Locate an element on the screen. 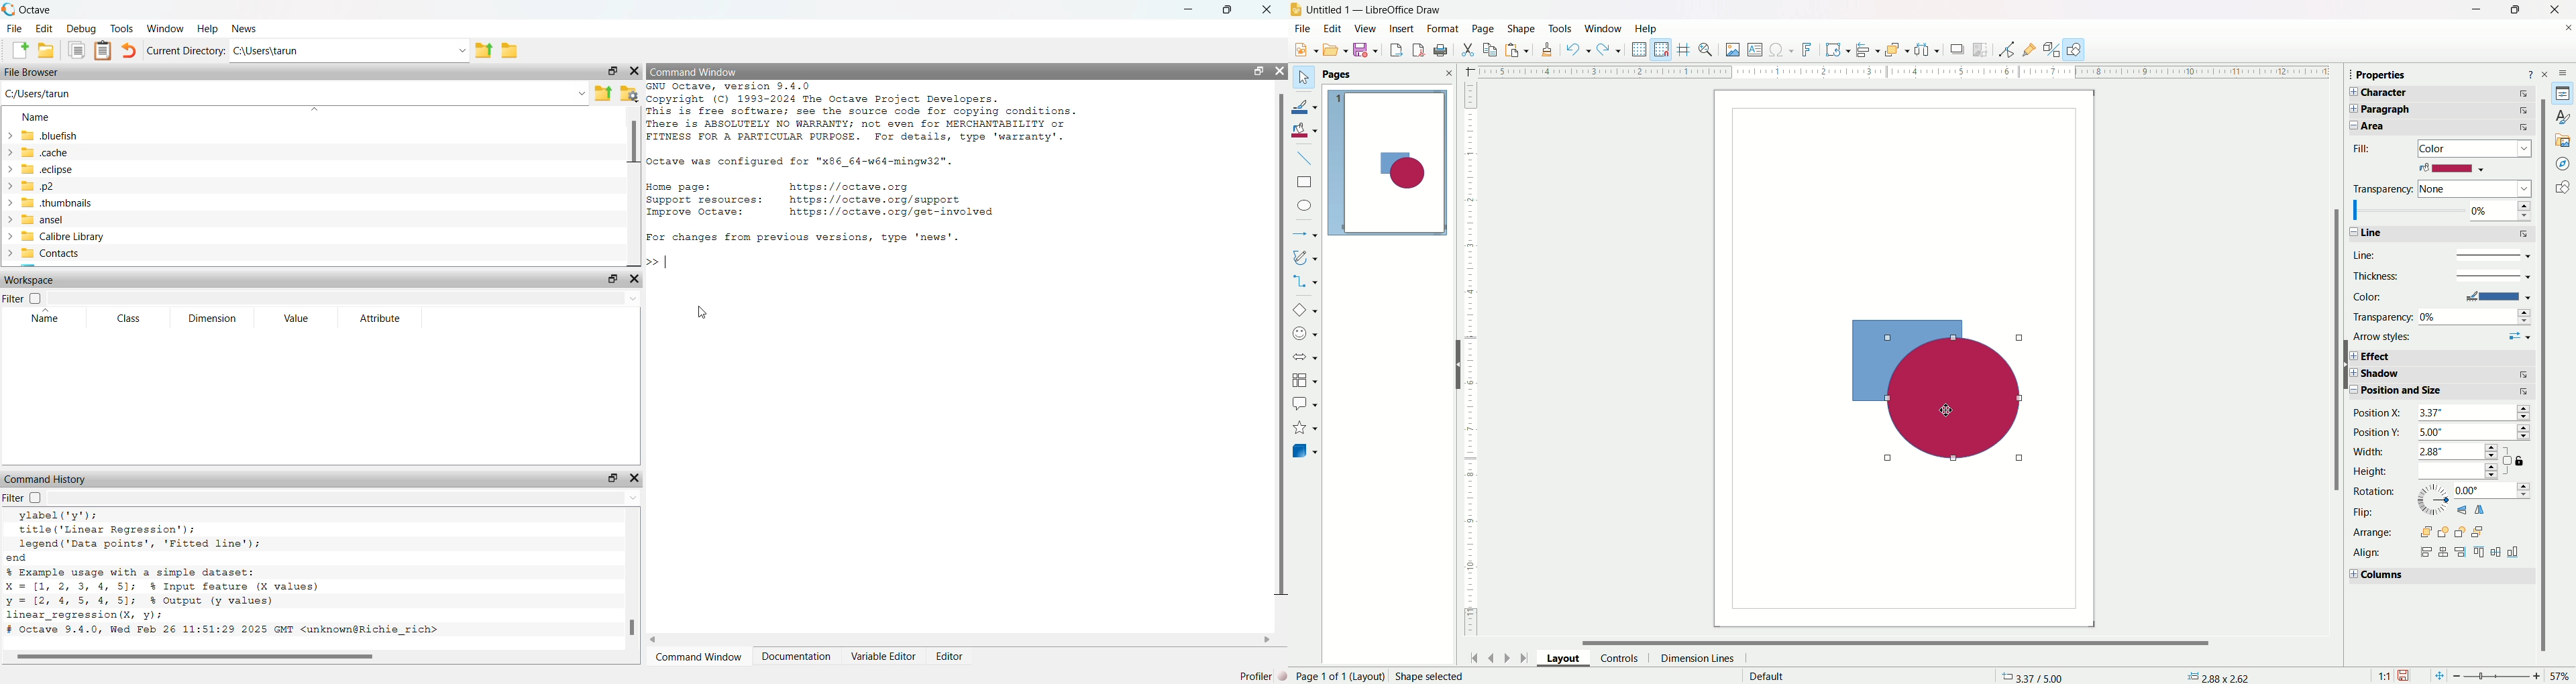  horizontal ruler is located at coordinates (1899, 73).